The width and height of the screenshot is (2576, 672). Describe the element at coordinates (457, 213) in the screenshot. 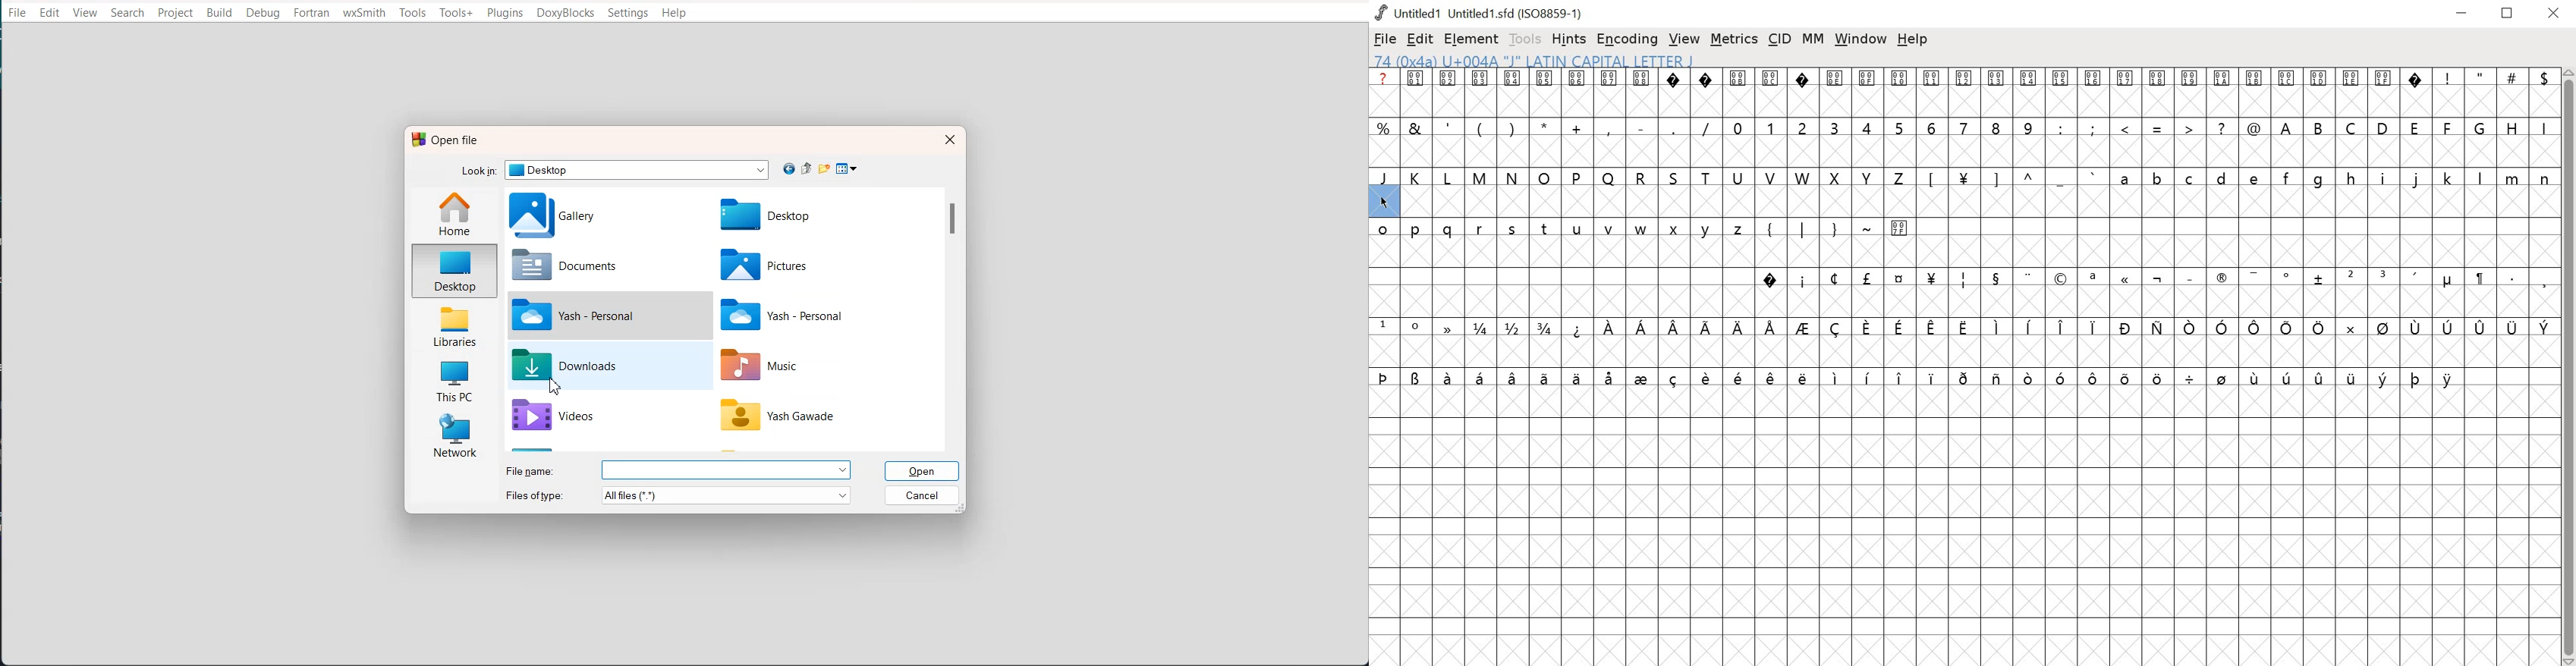

I see `Home` at that location.